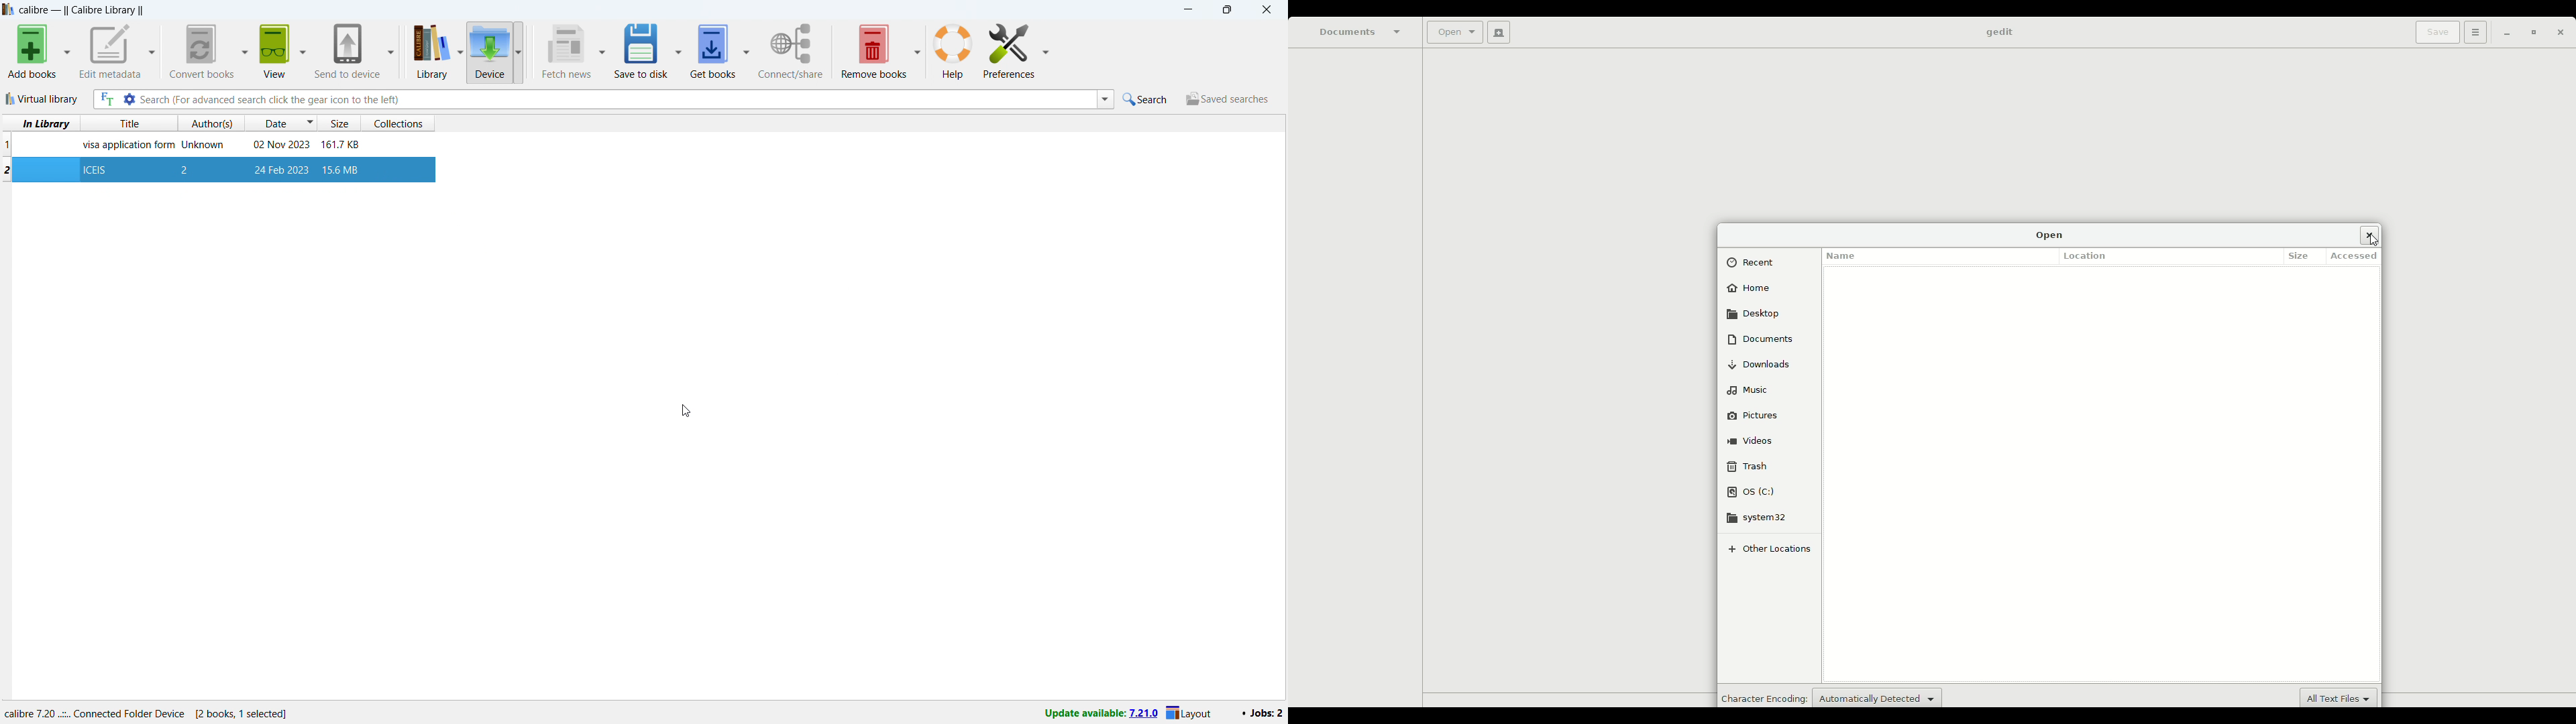 This screenshot has width=2576, height=728. What do you see at coordinates (2530, 34) in the screenshot?
I see `Restore` at bounding box center [2530, 34].